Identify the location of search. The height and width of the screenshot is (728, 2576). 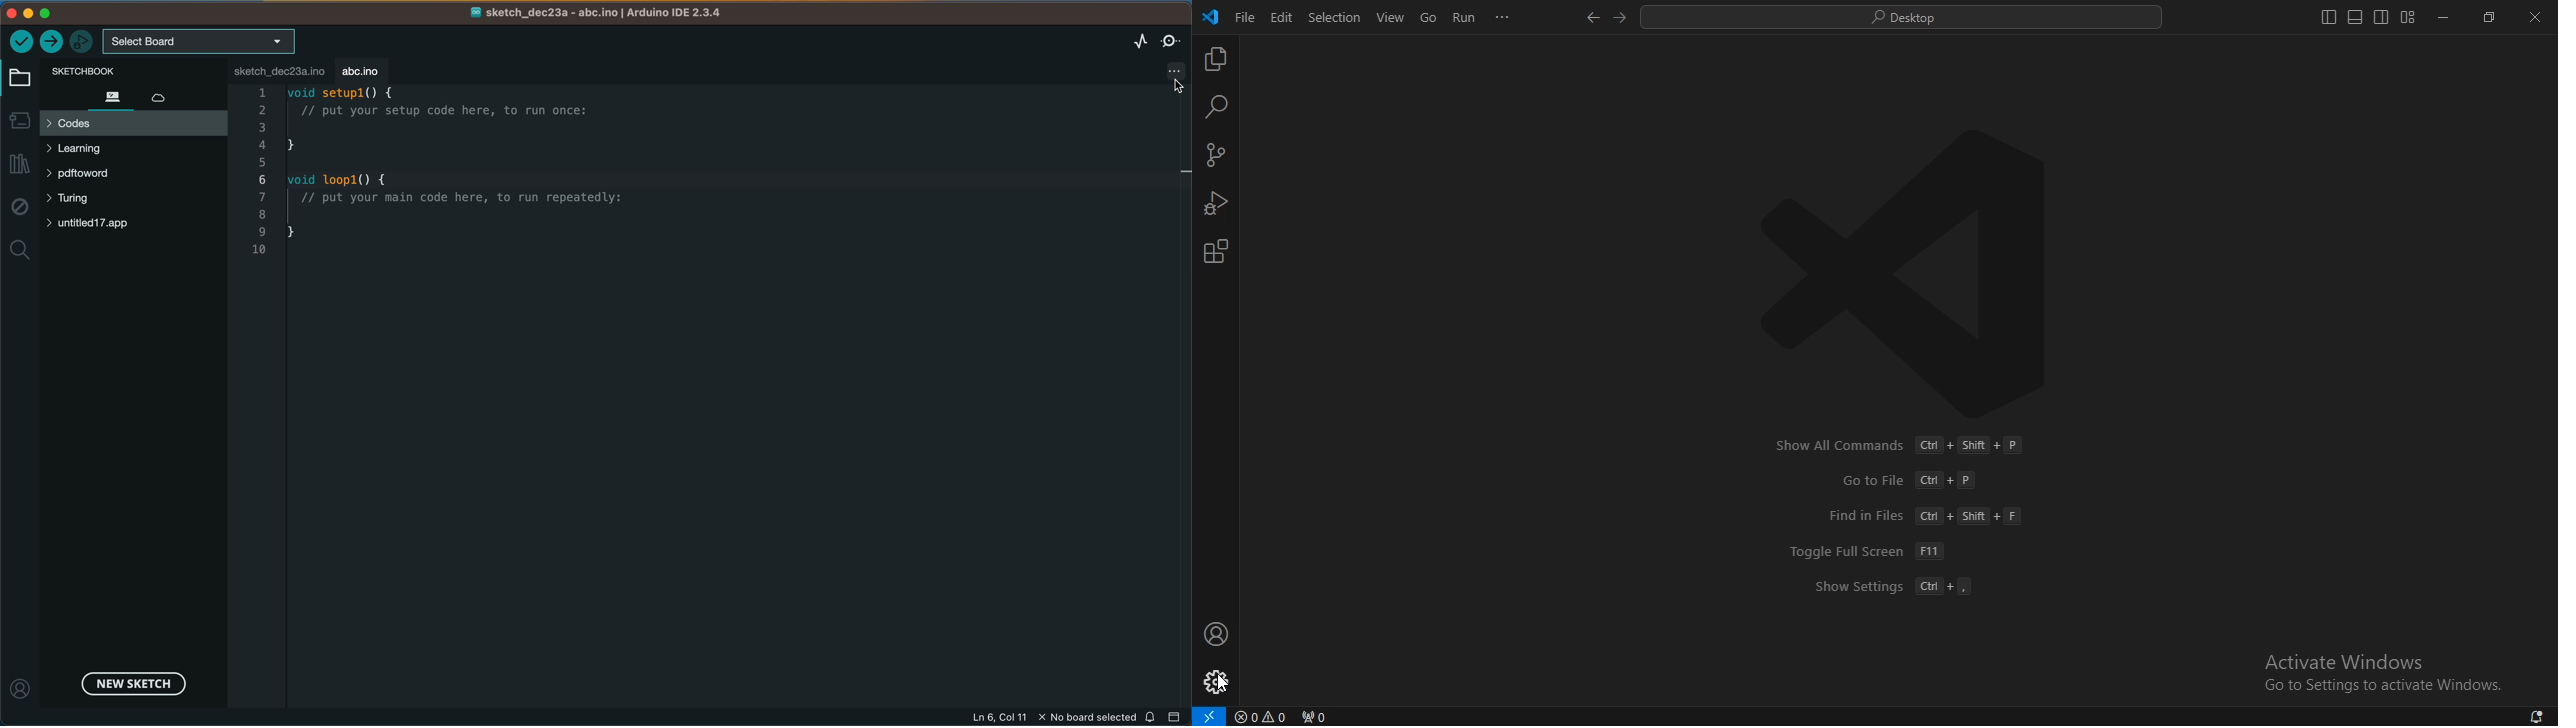
(1215, 108).